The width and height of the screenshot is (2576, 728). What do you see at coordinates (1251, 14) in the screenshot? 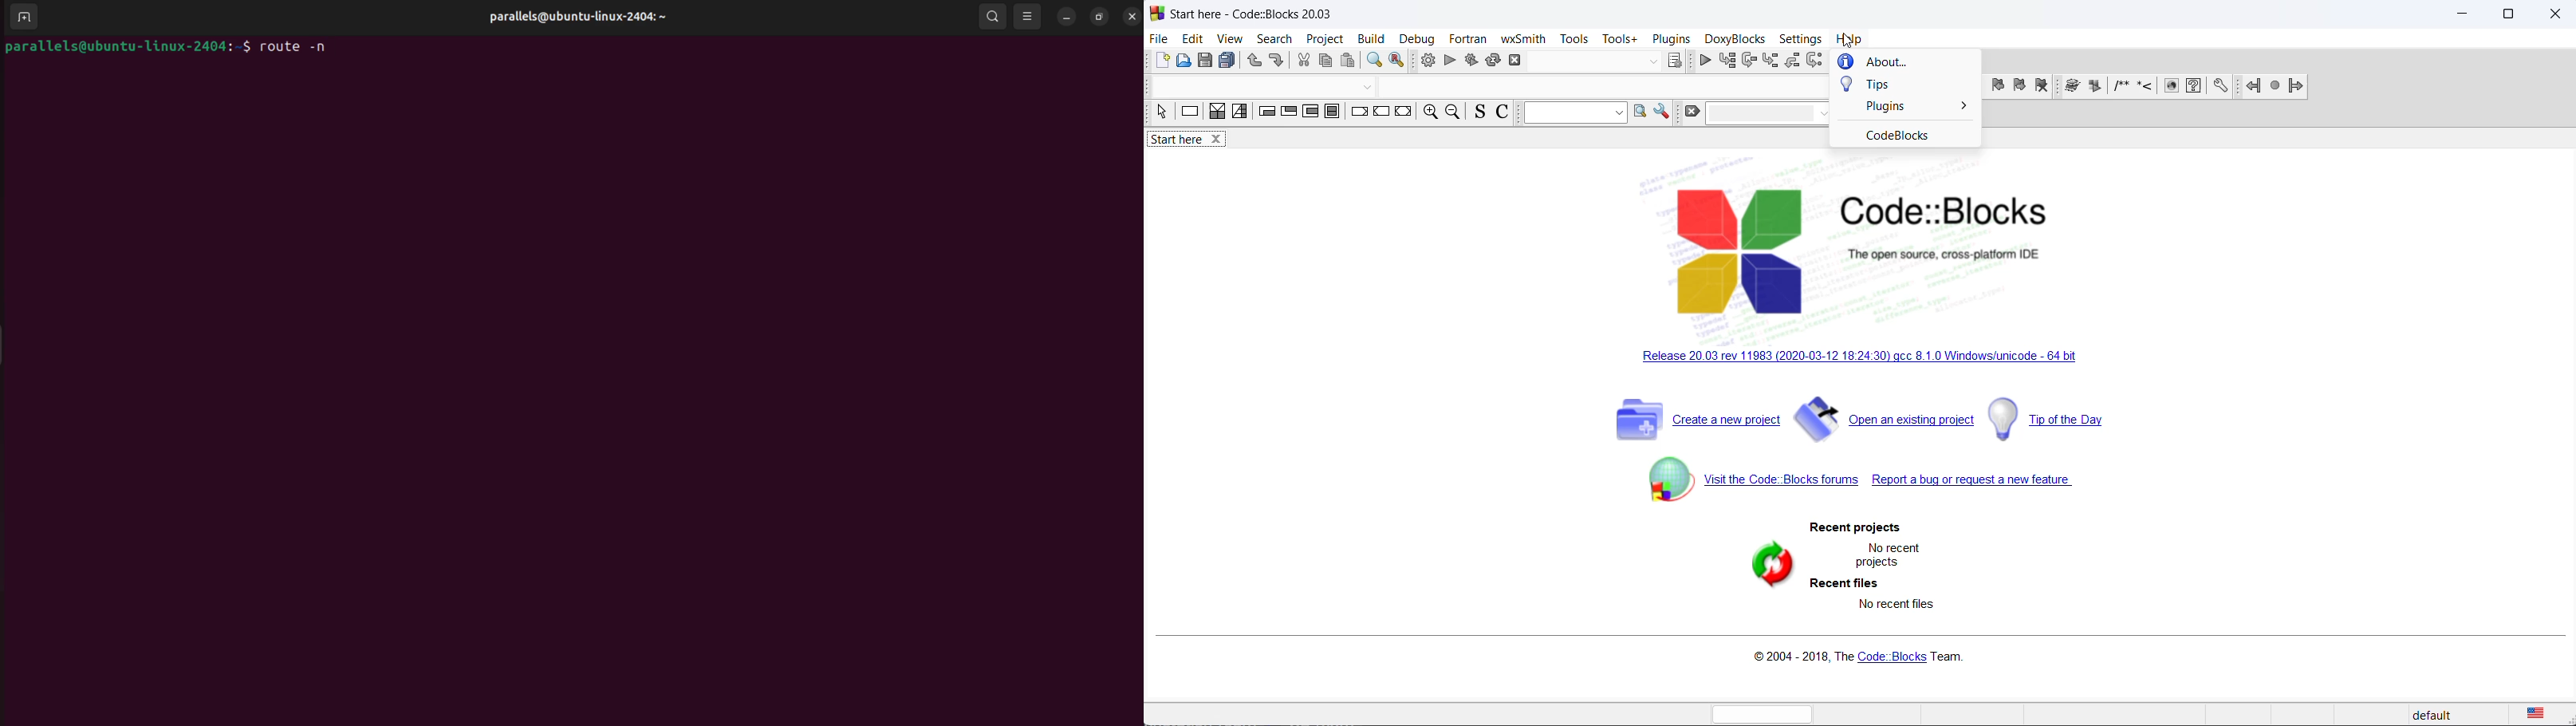
I see `start here` at bounding box center [1251, 14].